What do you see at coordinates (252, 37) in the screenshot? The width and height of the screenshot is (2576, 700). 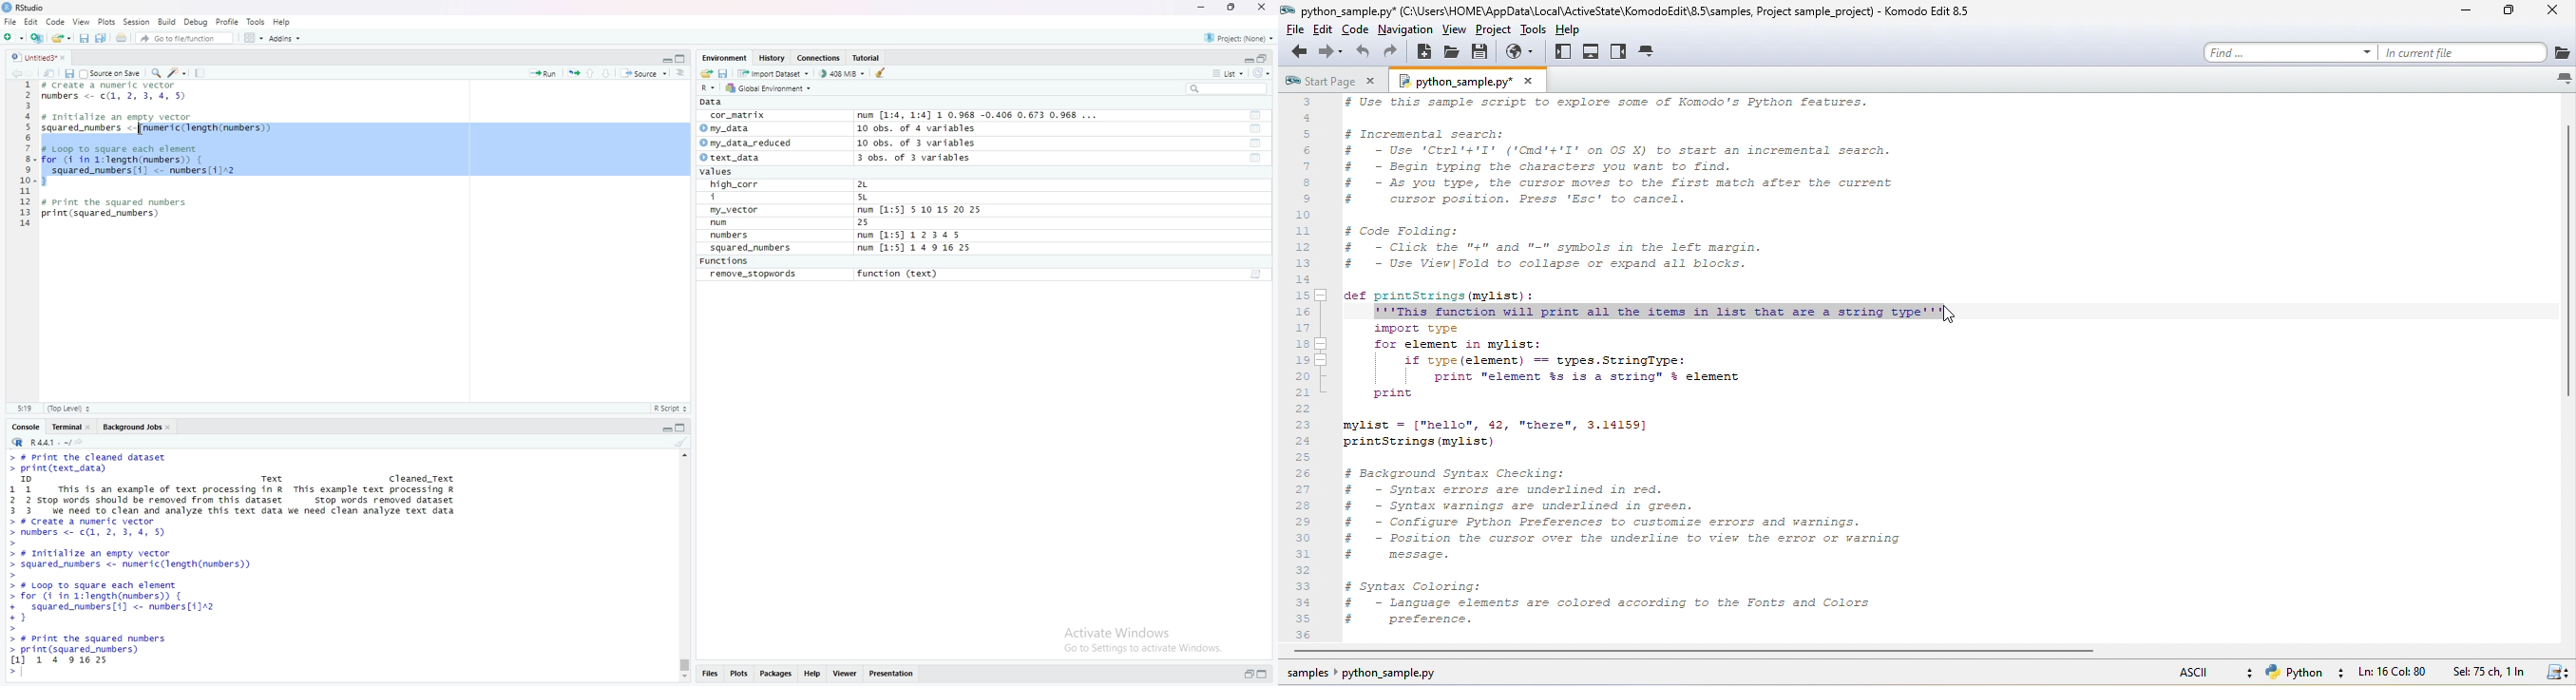 I see `Workspace panes` at bounding box center [252, 37].